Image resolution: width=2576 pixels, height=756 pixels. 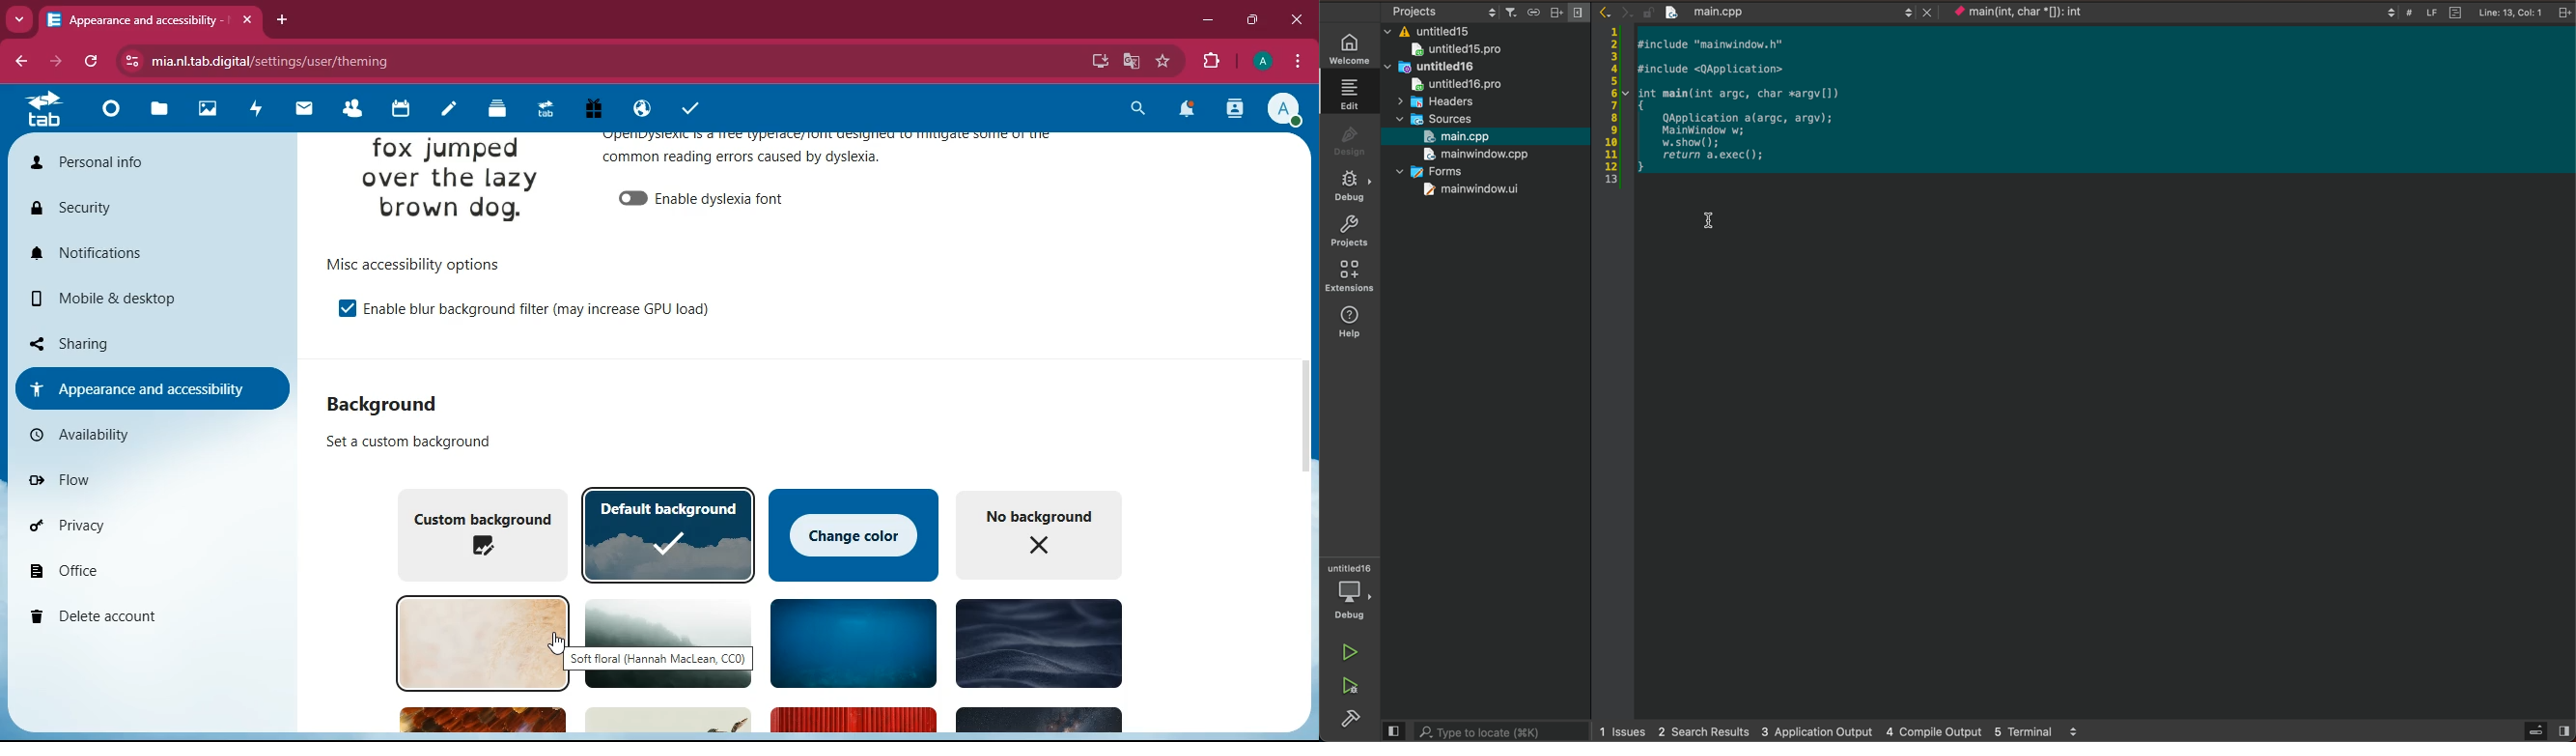 I want to click on background, so click(x=392, y=403).